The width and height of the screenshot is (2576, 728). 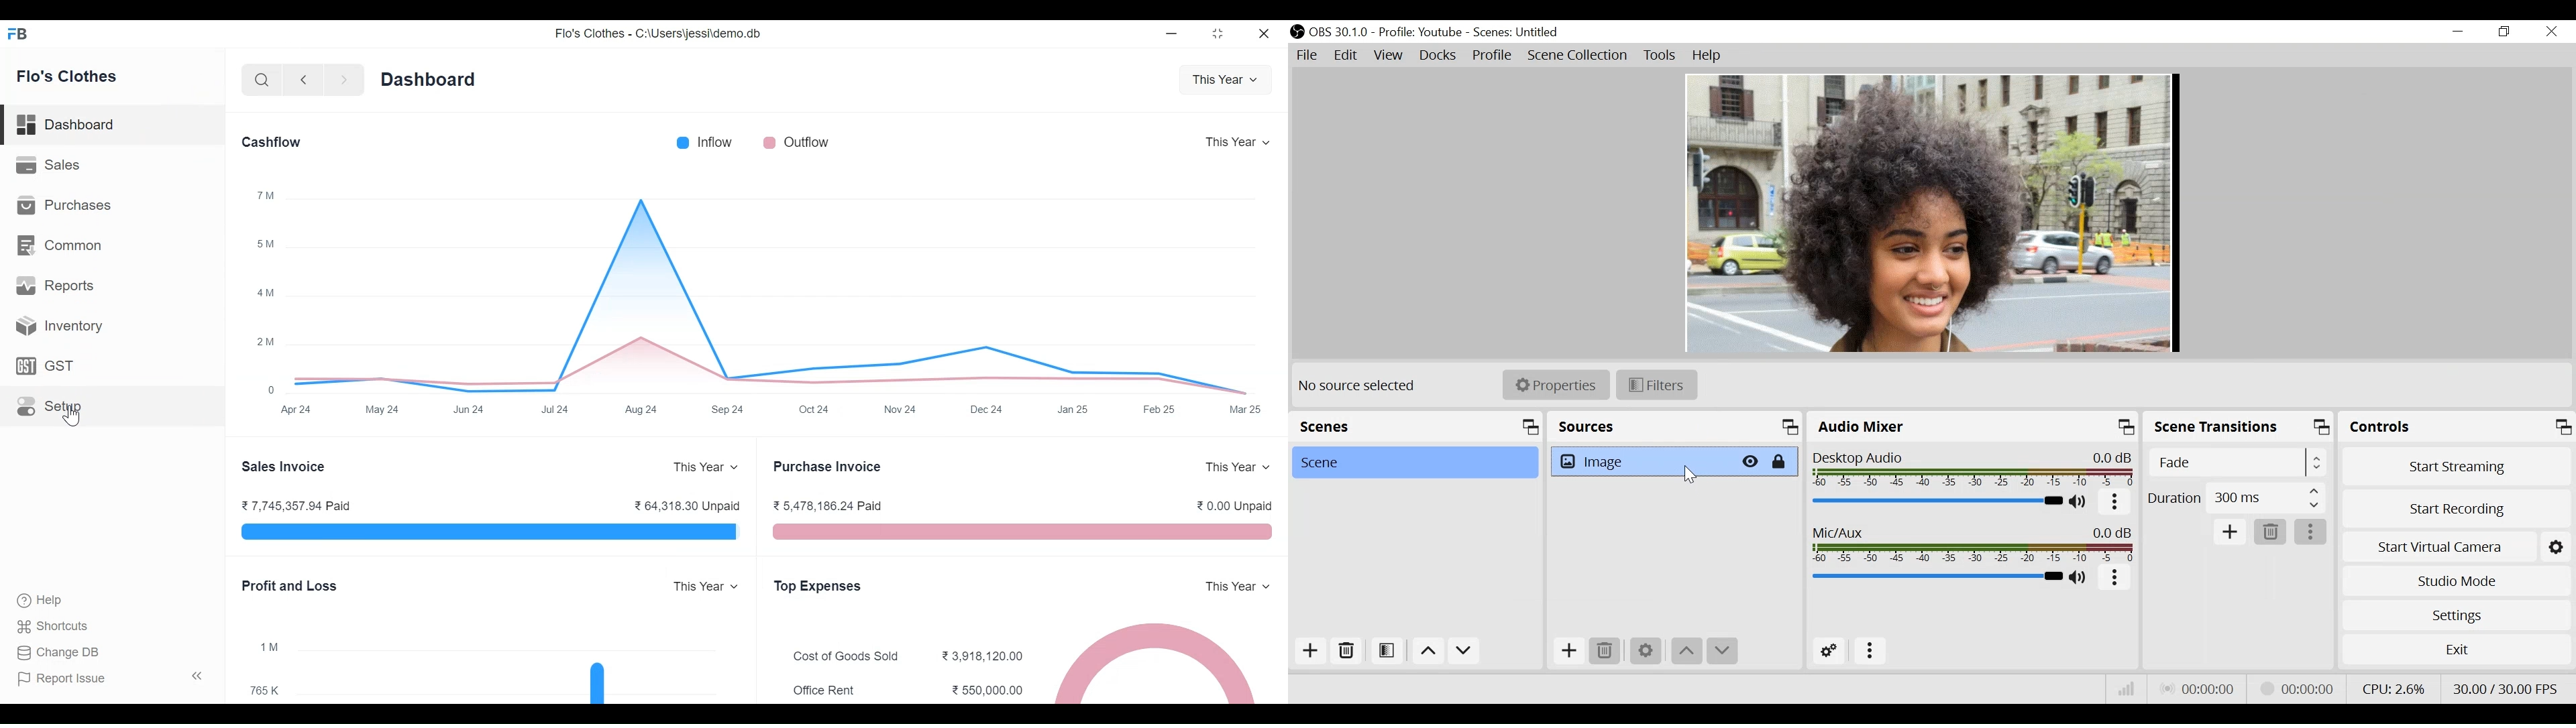 I want to click on Office Rent, so click(x=826, y=690).